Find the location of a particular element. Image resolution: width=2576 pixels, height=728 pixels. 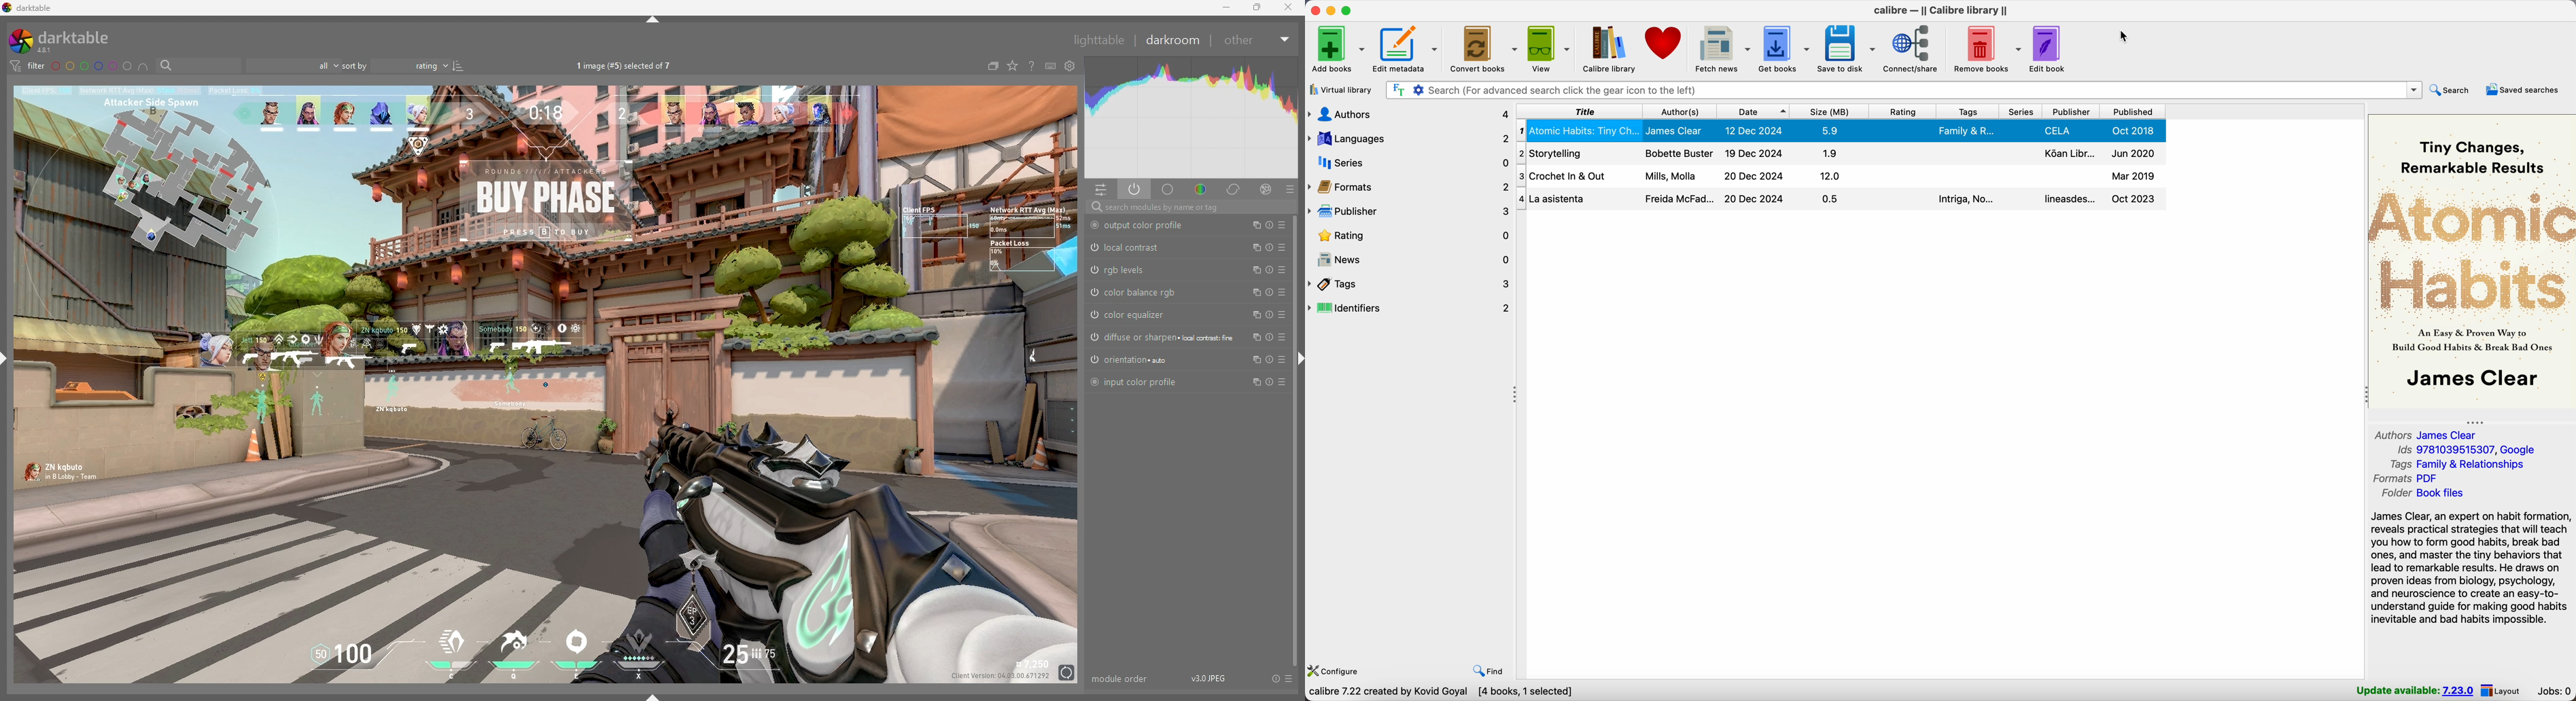

reset is located at coordinates (1269, 338).